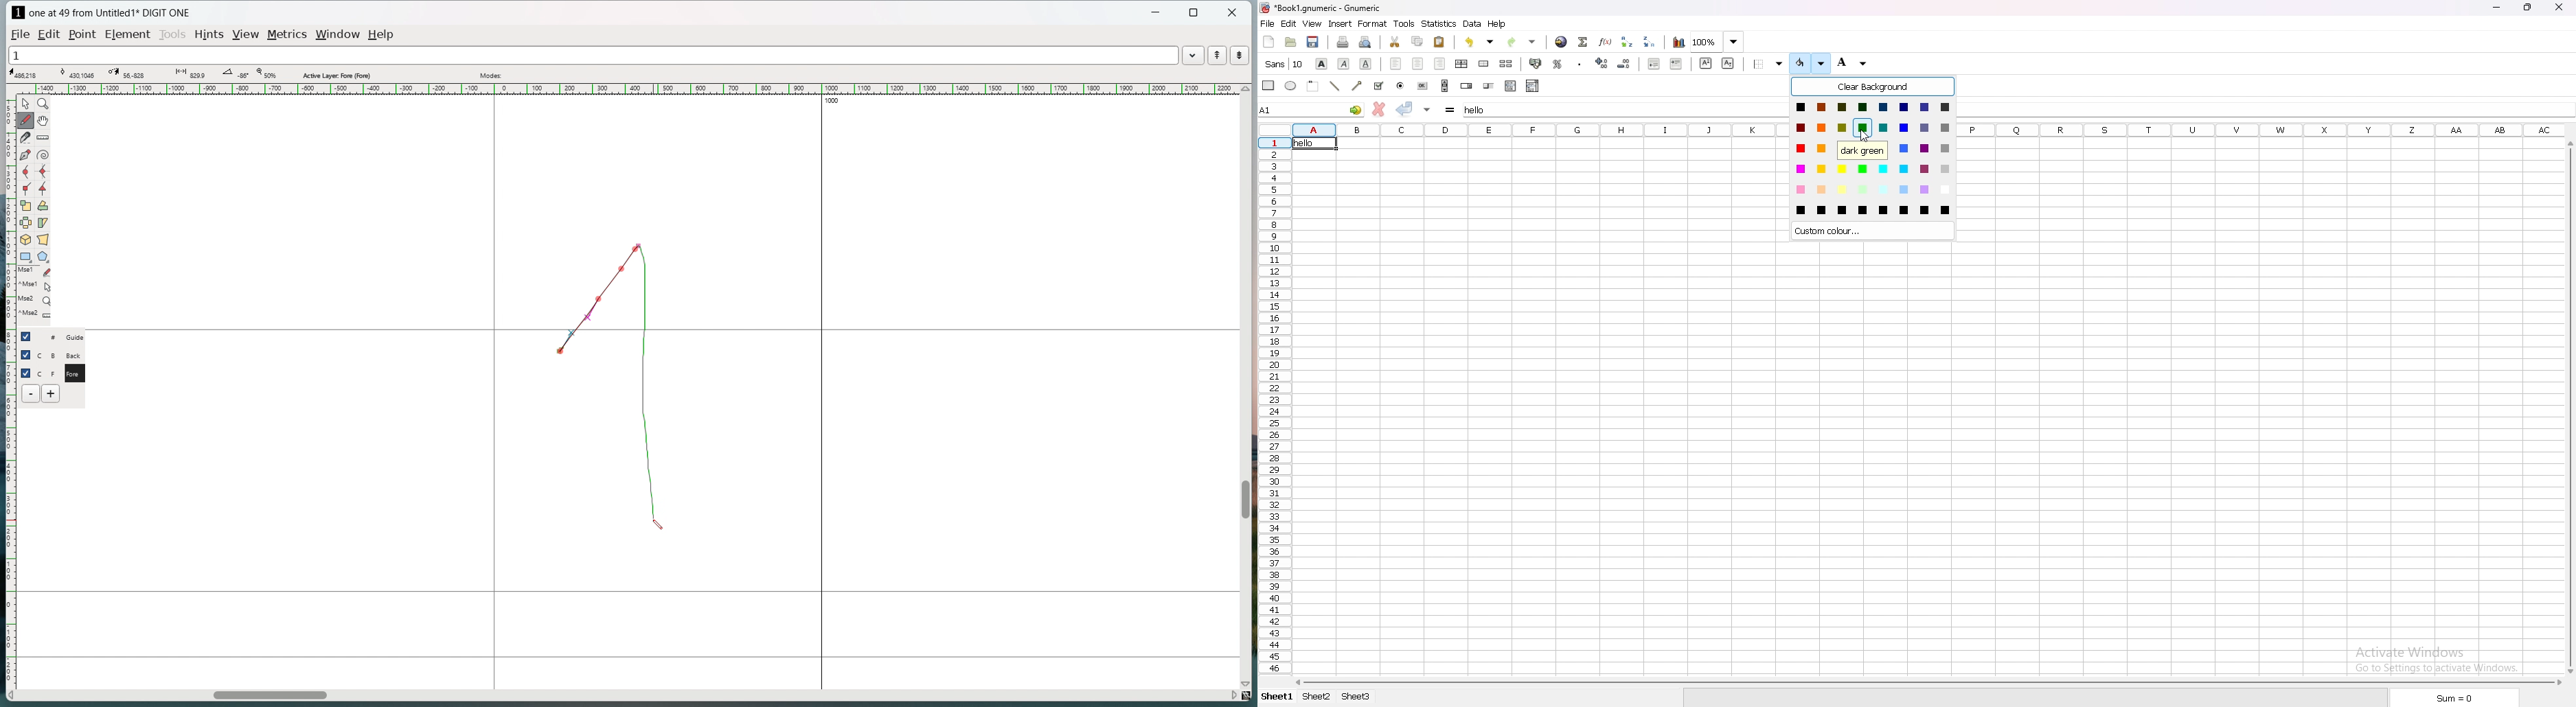 This screenshot has width=2576, height=728. Describe the element at coordinates (1270, 405) in the screenshot. I see `rows` at that location.